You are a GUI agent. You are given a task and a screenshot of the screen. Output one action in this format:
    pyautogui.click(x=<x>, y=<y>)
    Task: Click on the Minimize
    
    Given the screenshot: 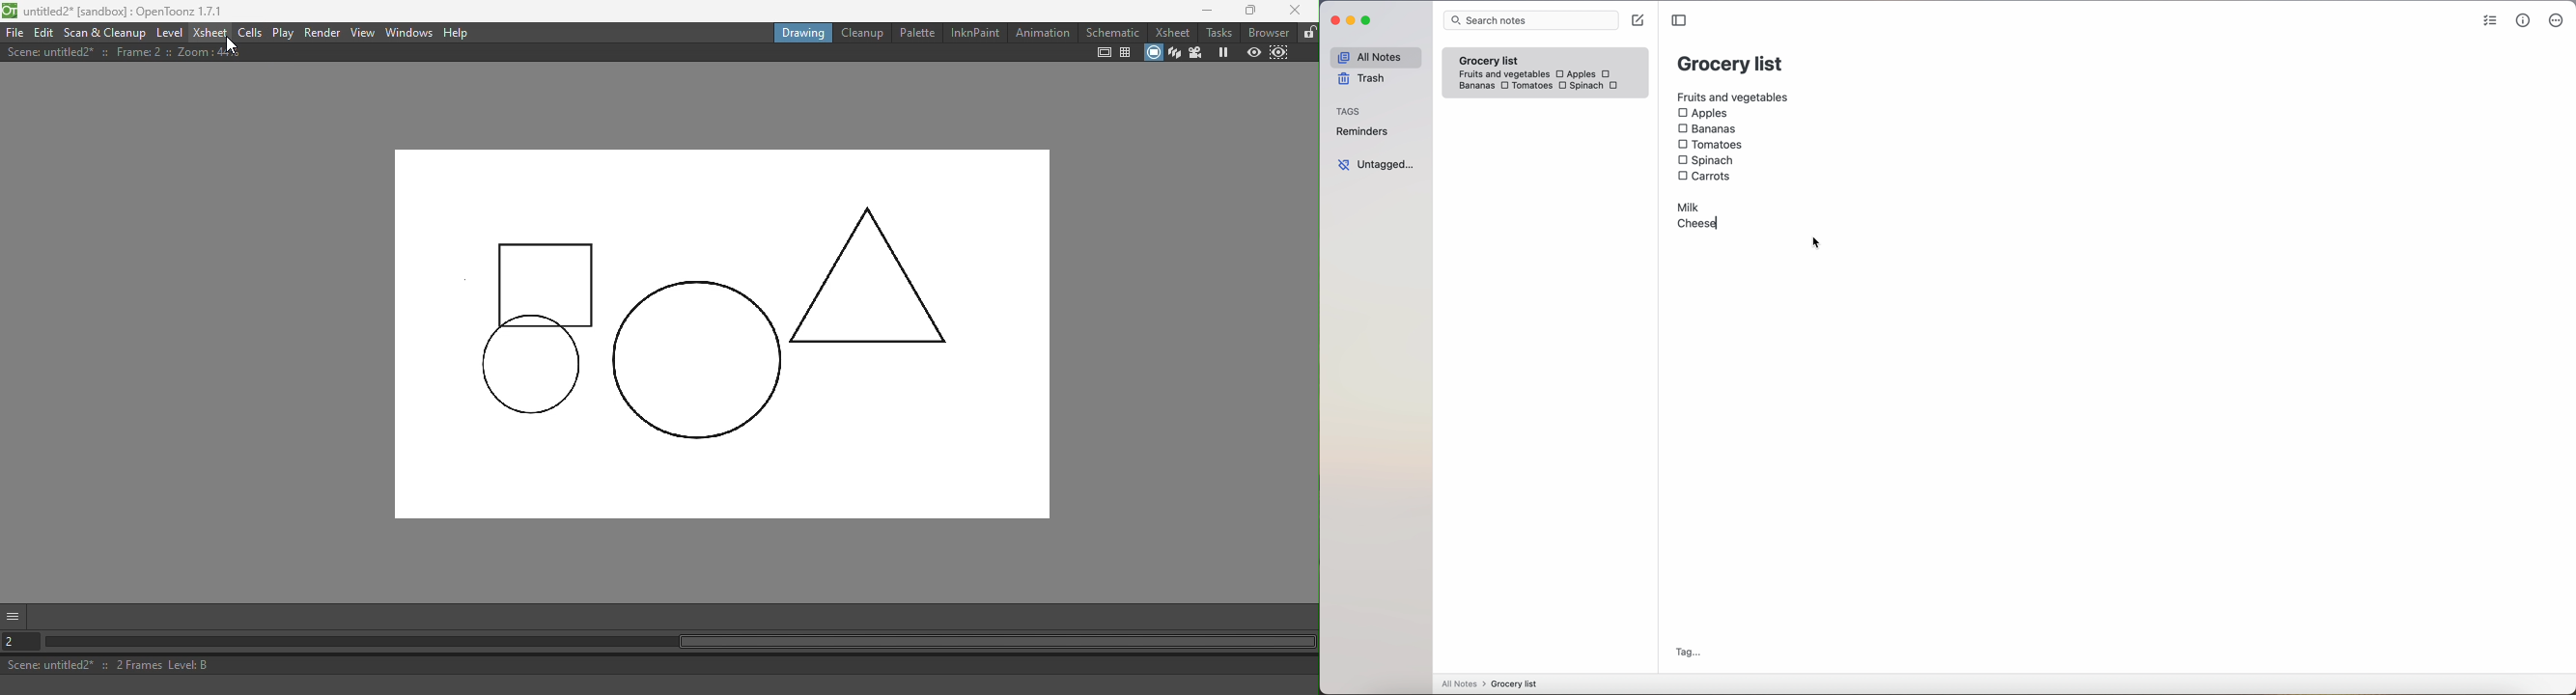 What is the action you would take?
    pyautogui.click(x=1200, y=11)
    